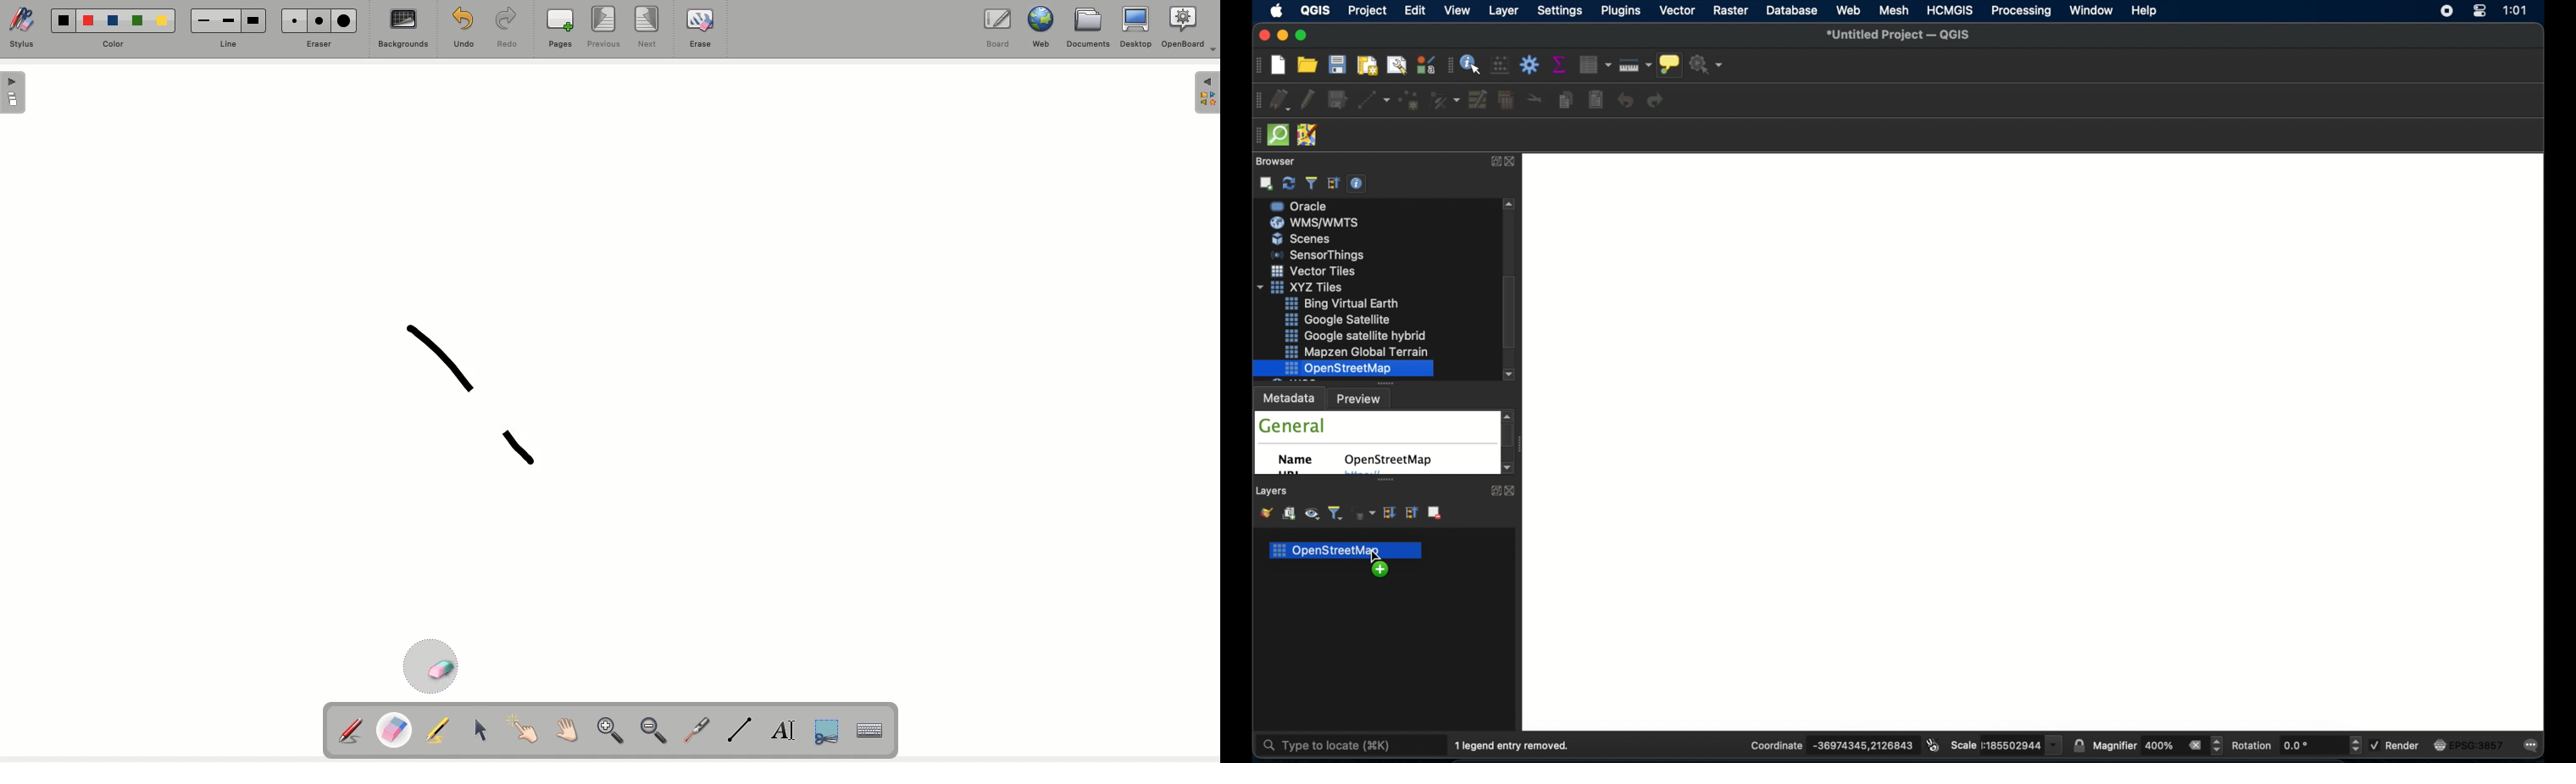 The image size is (2576, 784). What do you see at coordinates (1349, 335) in the screenshot?
I see `xyz tiles` at bounding box center [1349, 335].